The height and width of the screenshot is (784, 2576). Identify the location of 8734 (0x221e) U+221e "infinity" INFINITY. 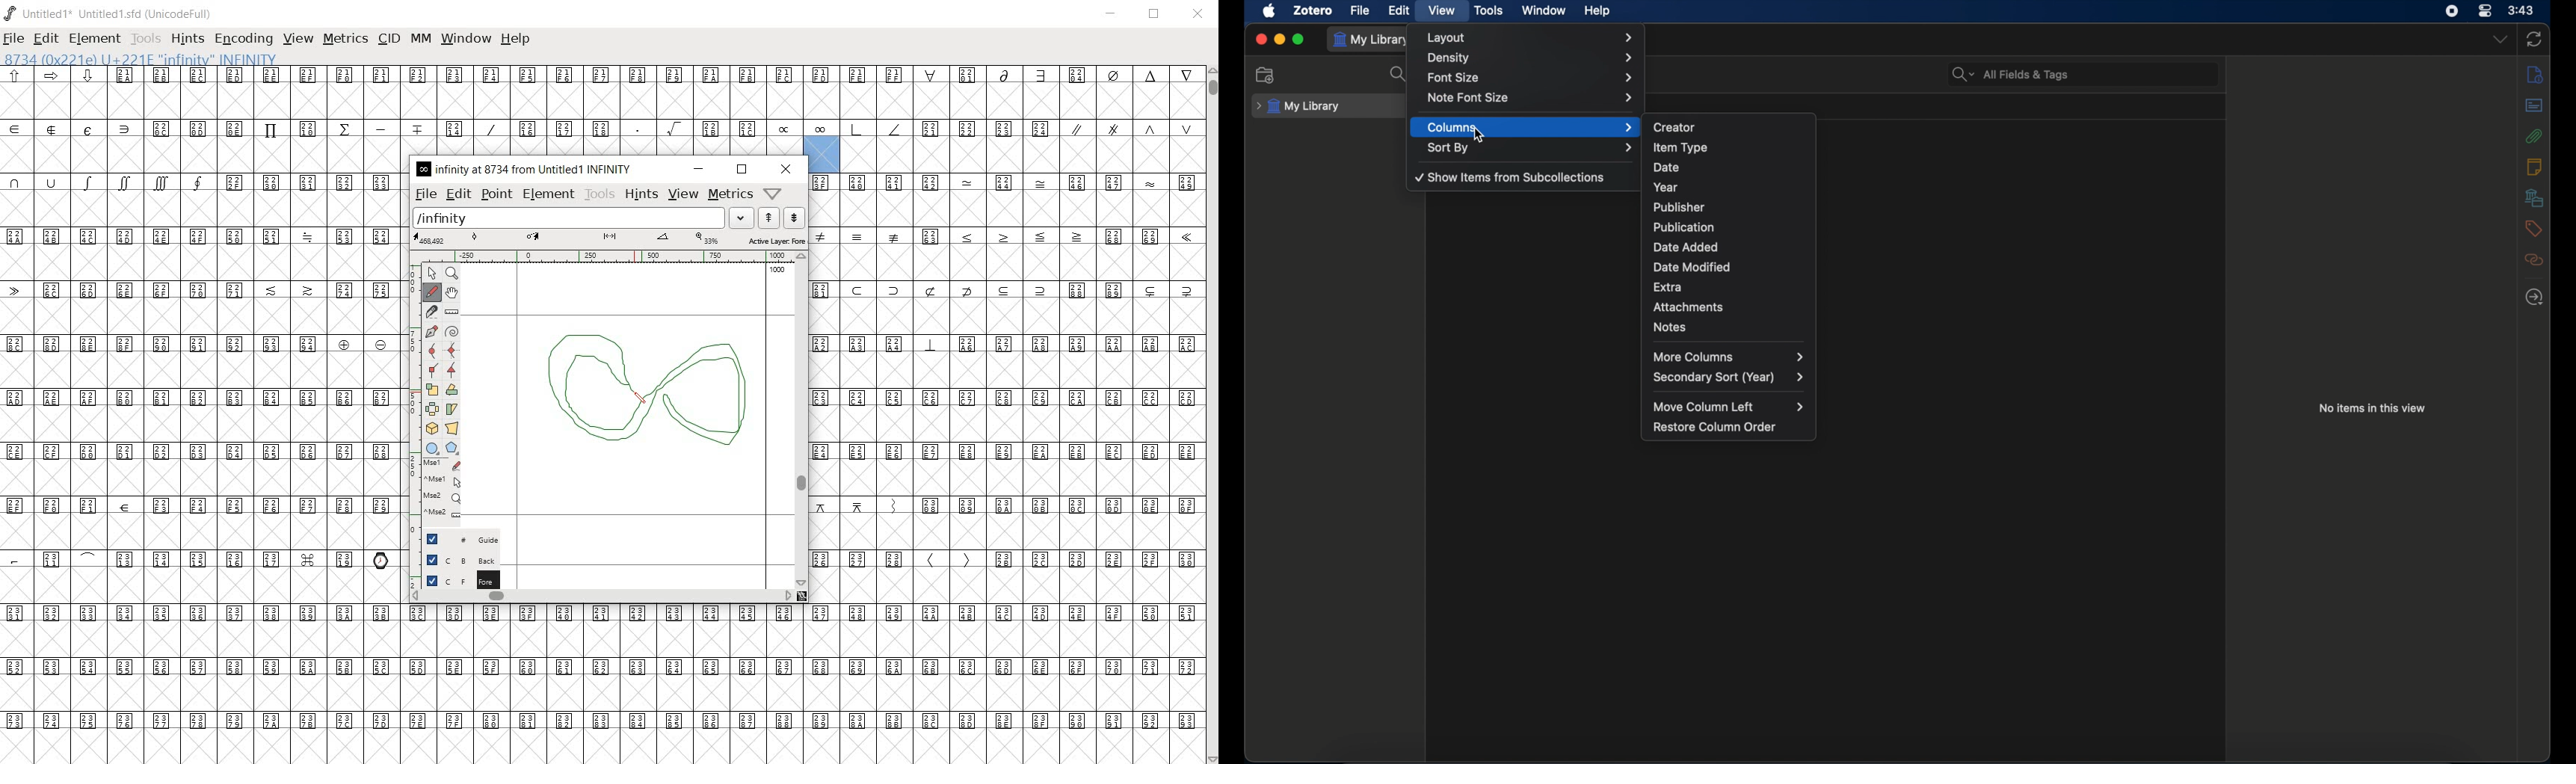
(142, 58).